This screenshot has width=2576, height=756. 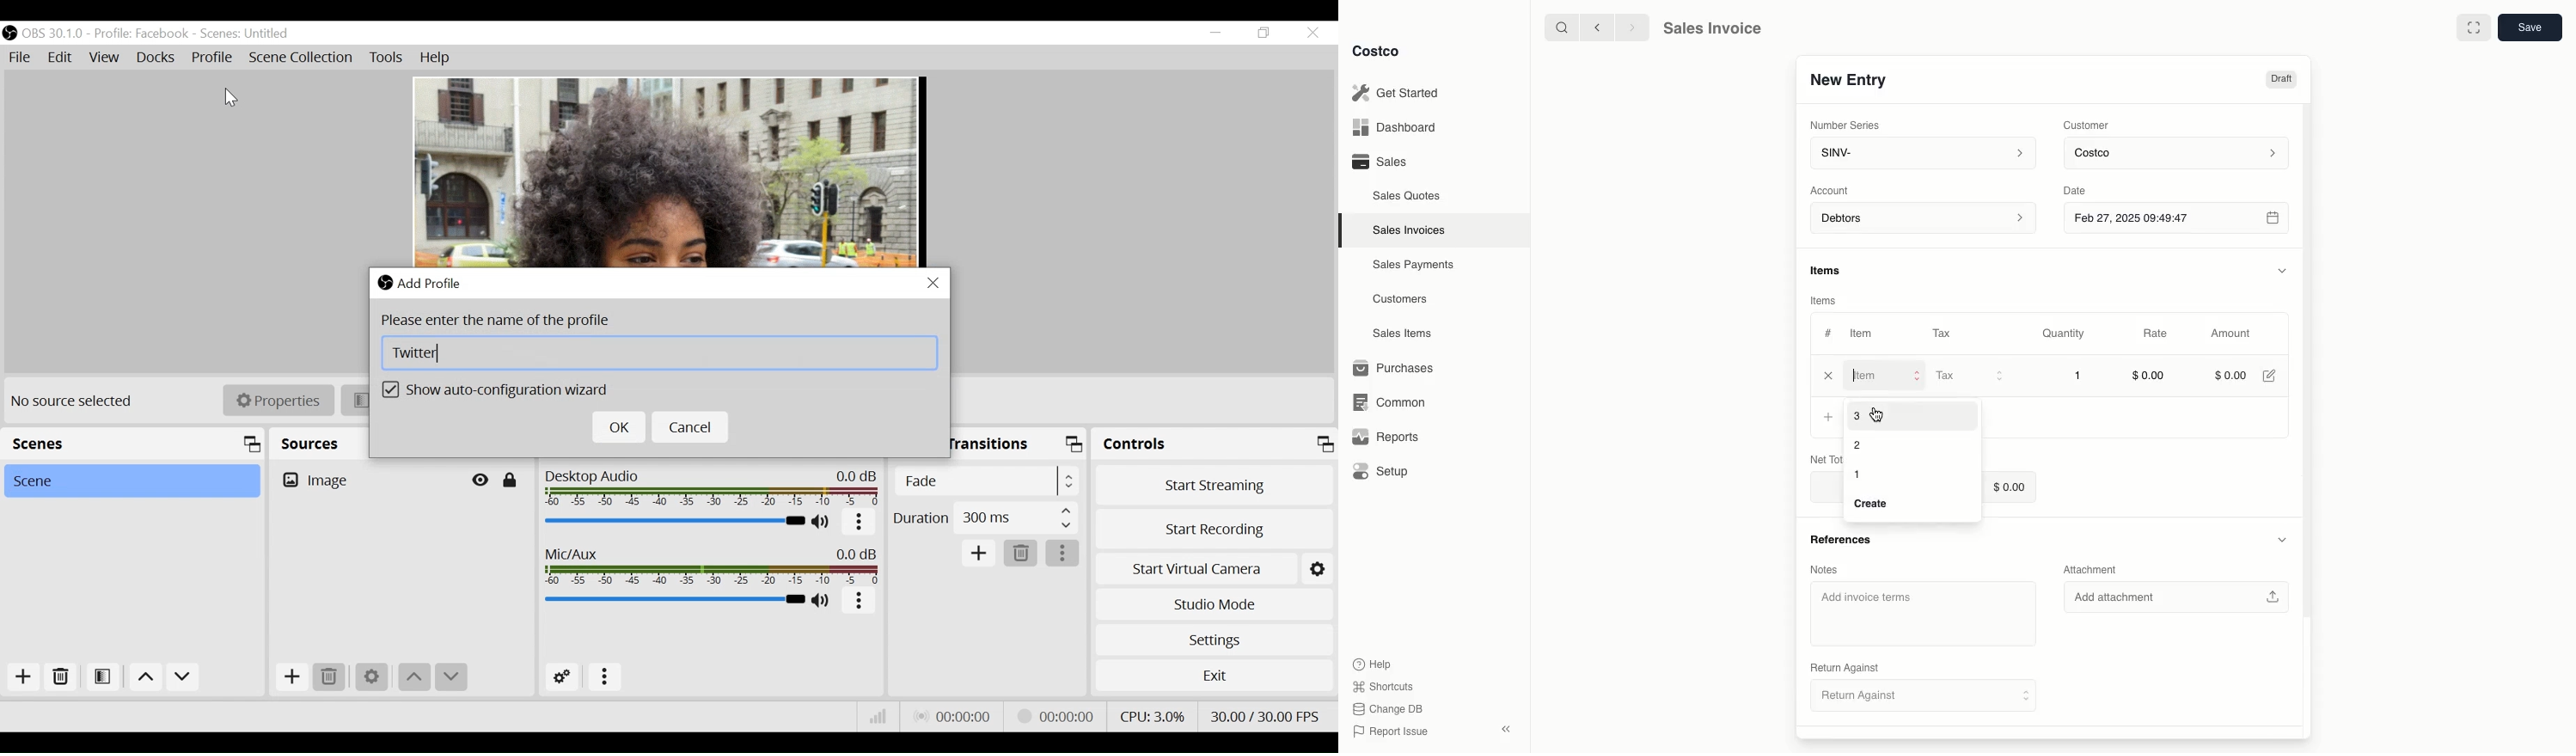 I want to click on Cancel, so click(x=694, y=427).